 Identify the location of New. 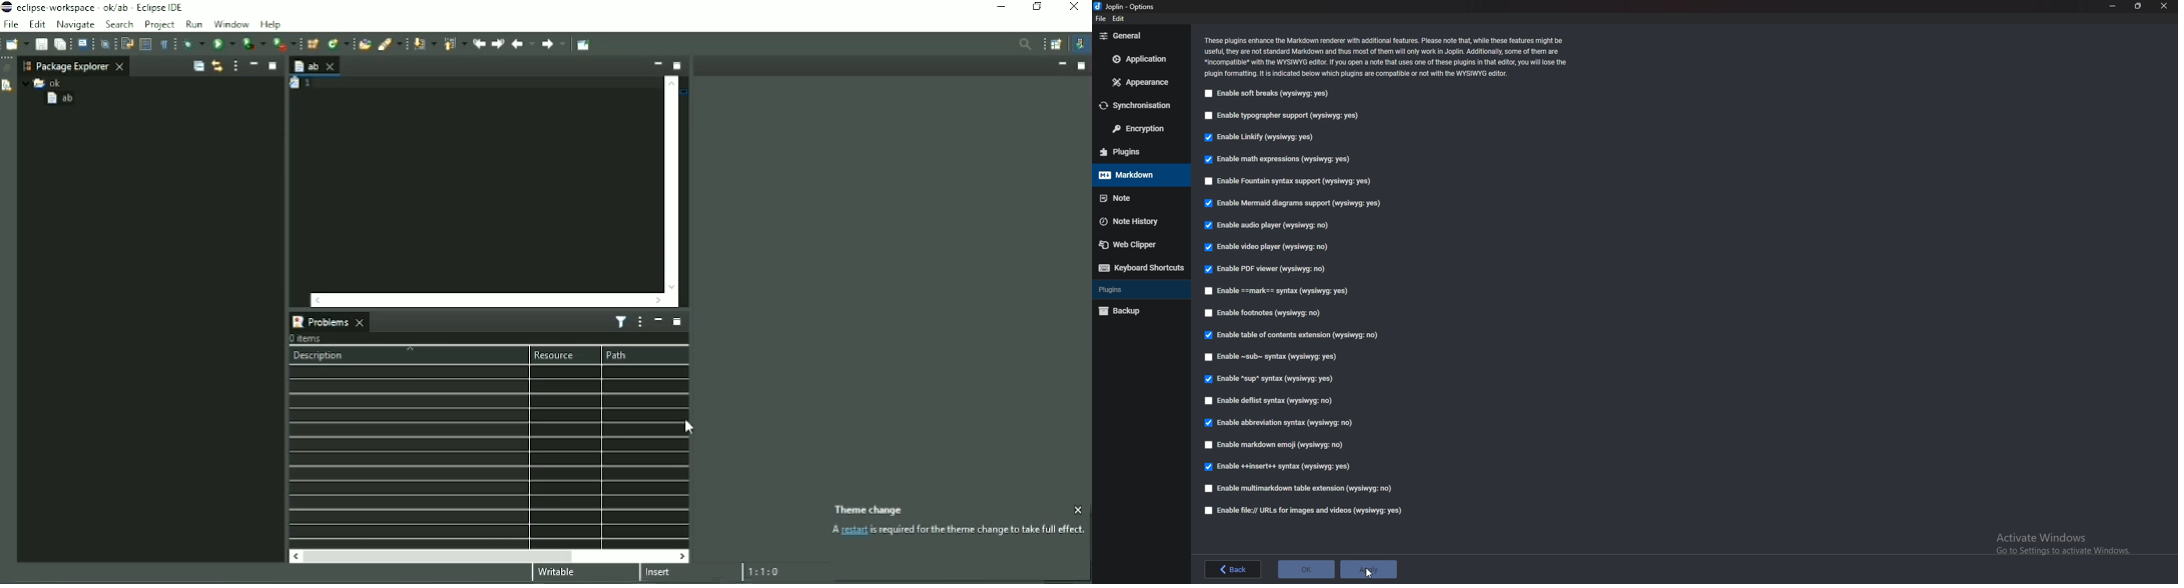
(15, 44).